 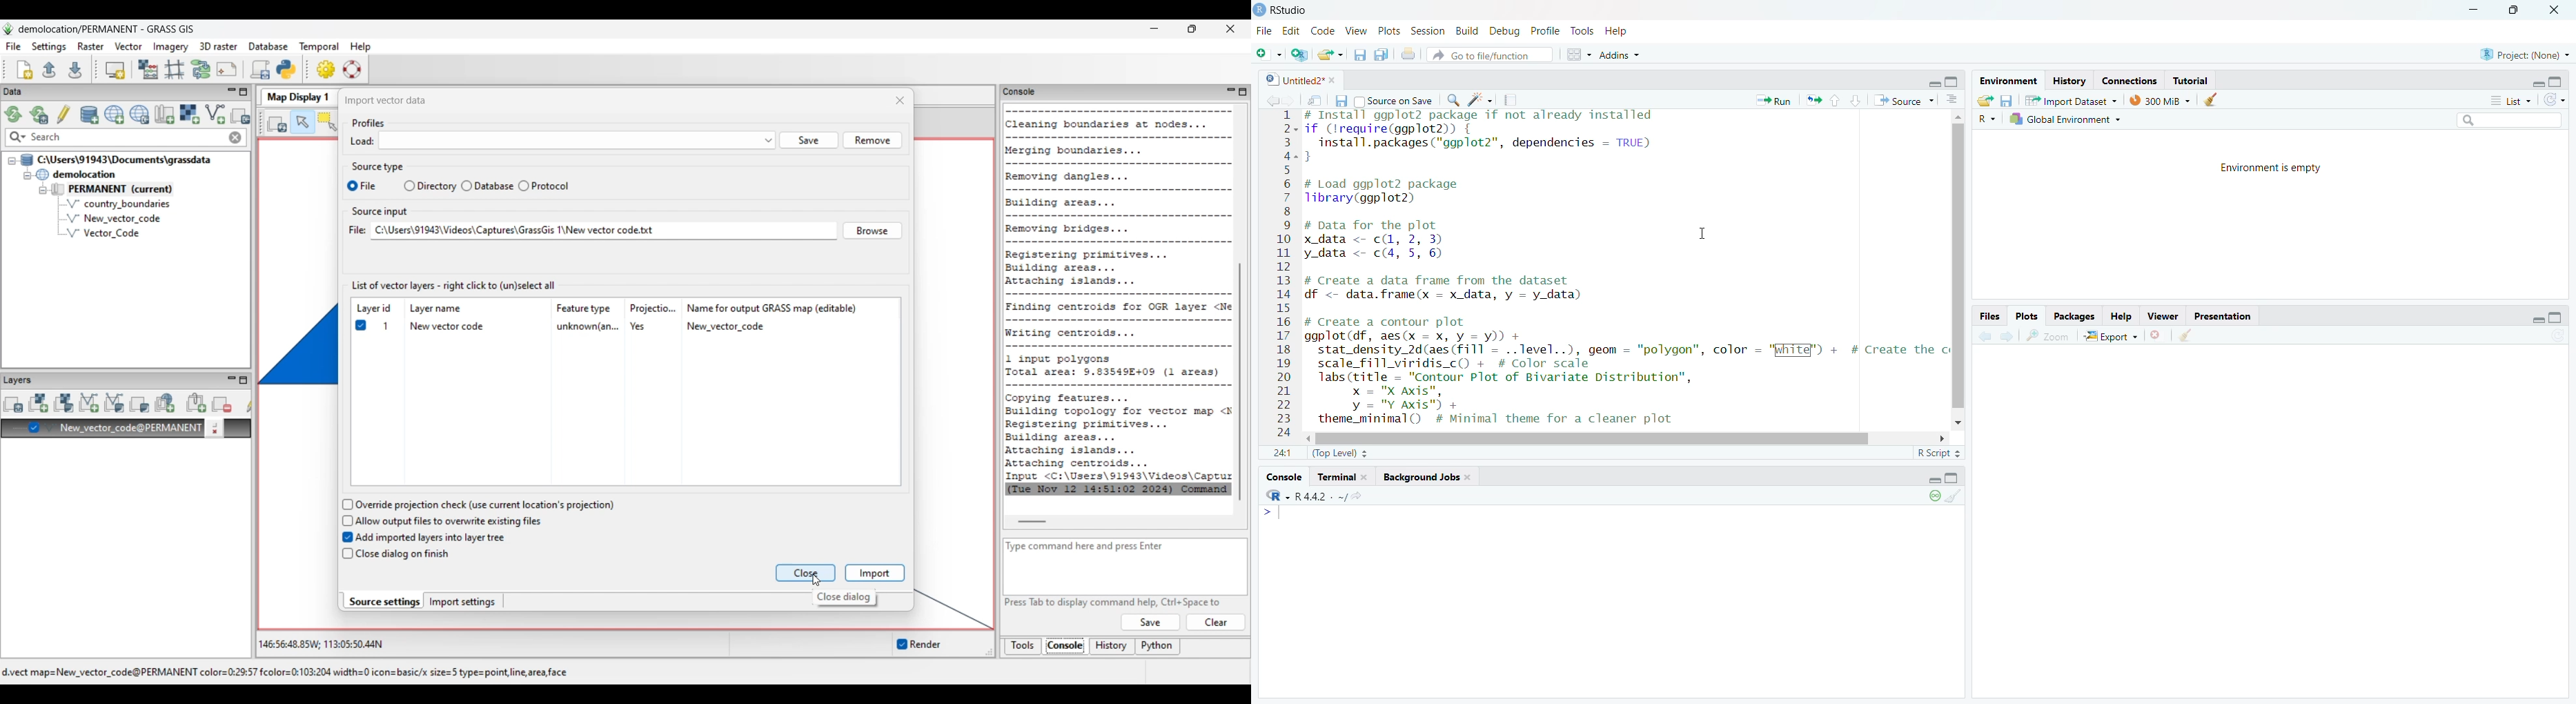 I want to click on Environment is empty, so click(x=2266, y=168).